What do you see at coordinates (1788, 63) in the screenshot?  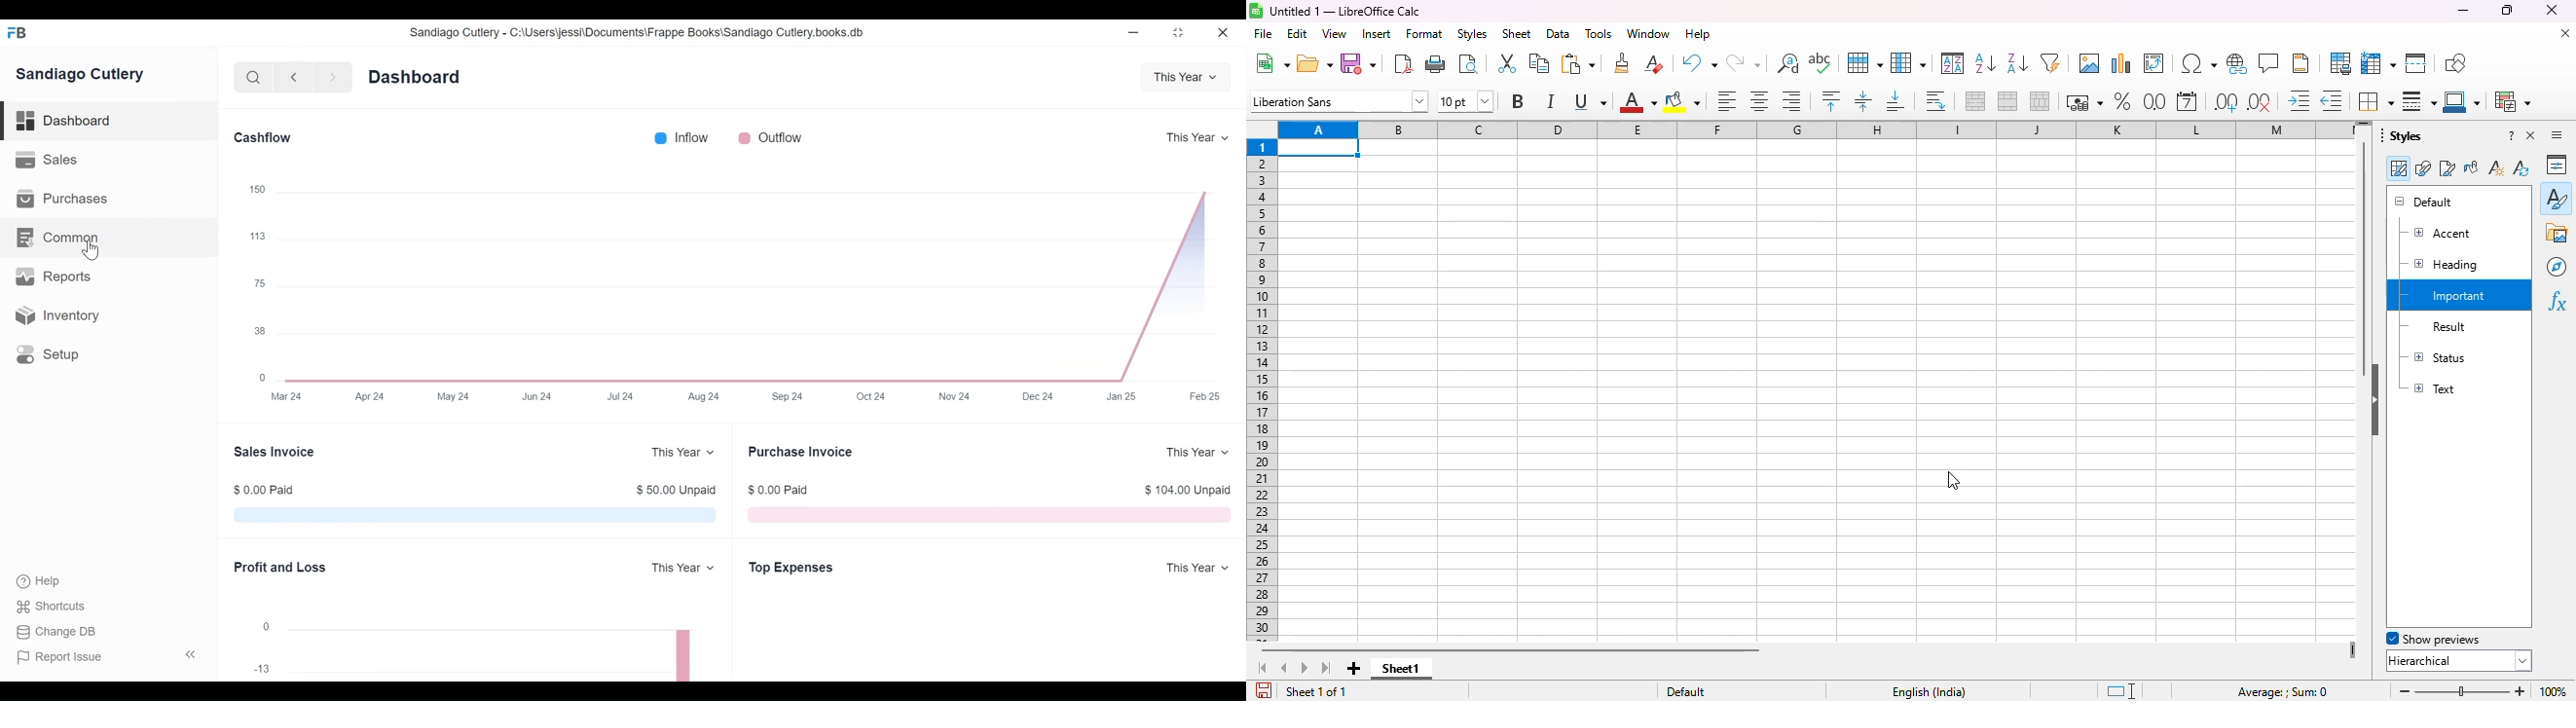 I see `find and replace` at bounding box center [1788, 63].